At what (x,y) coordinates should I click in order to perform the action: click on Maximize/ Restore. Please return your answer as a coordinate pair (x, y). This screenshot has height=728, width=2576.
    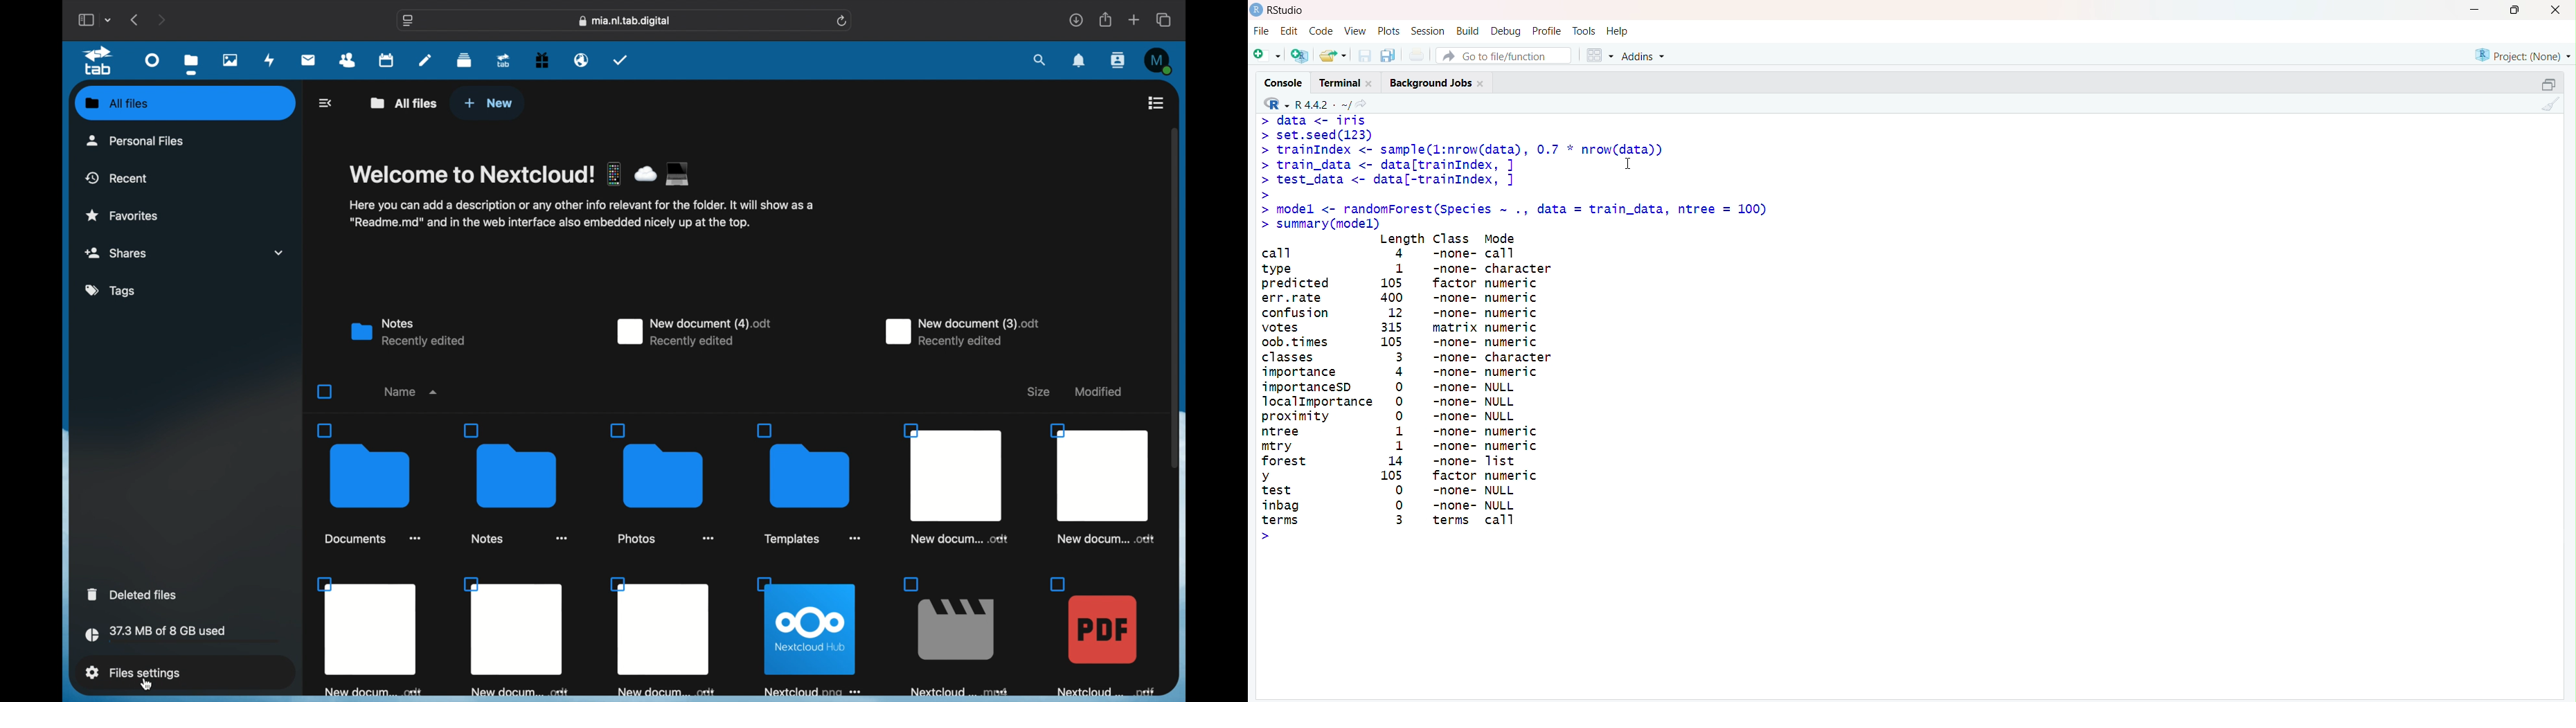
    Looking at the image, I should click on (2546, 83).